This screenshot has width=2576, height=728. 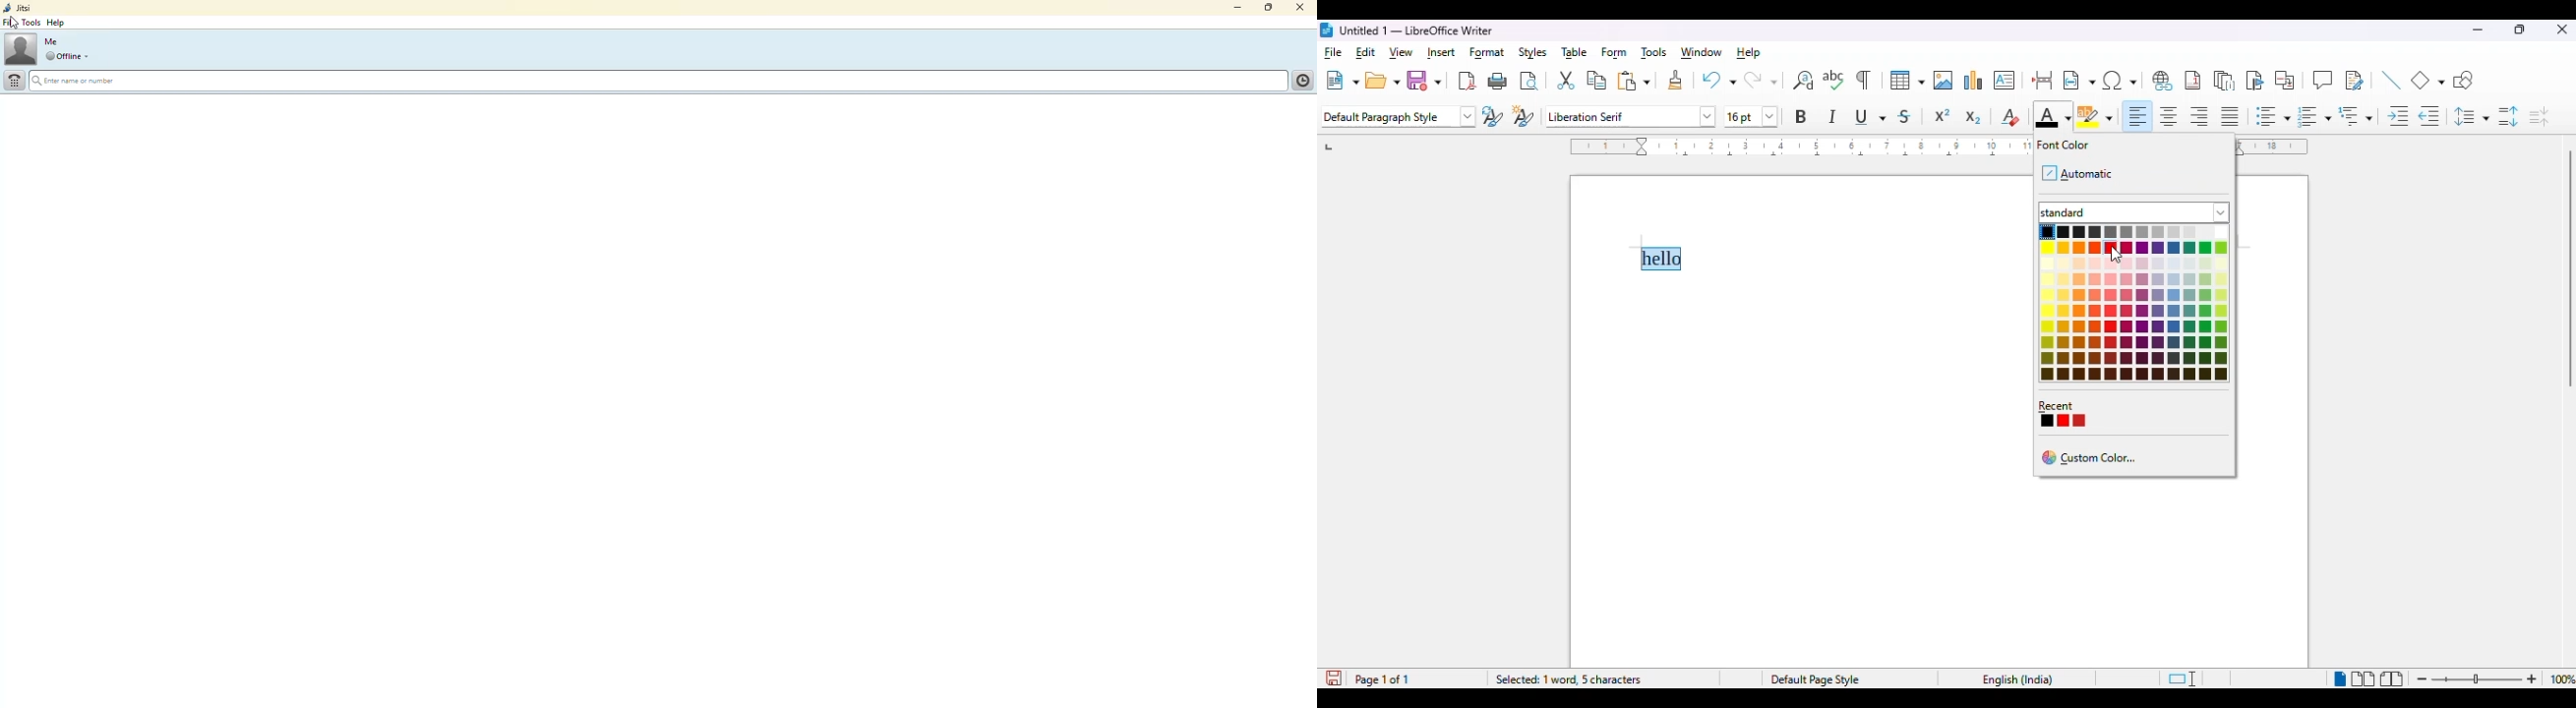 I want to click on select outline format, so click(x=2356, y=116).